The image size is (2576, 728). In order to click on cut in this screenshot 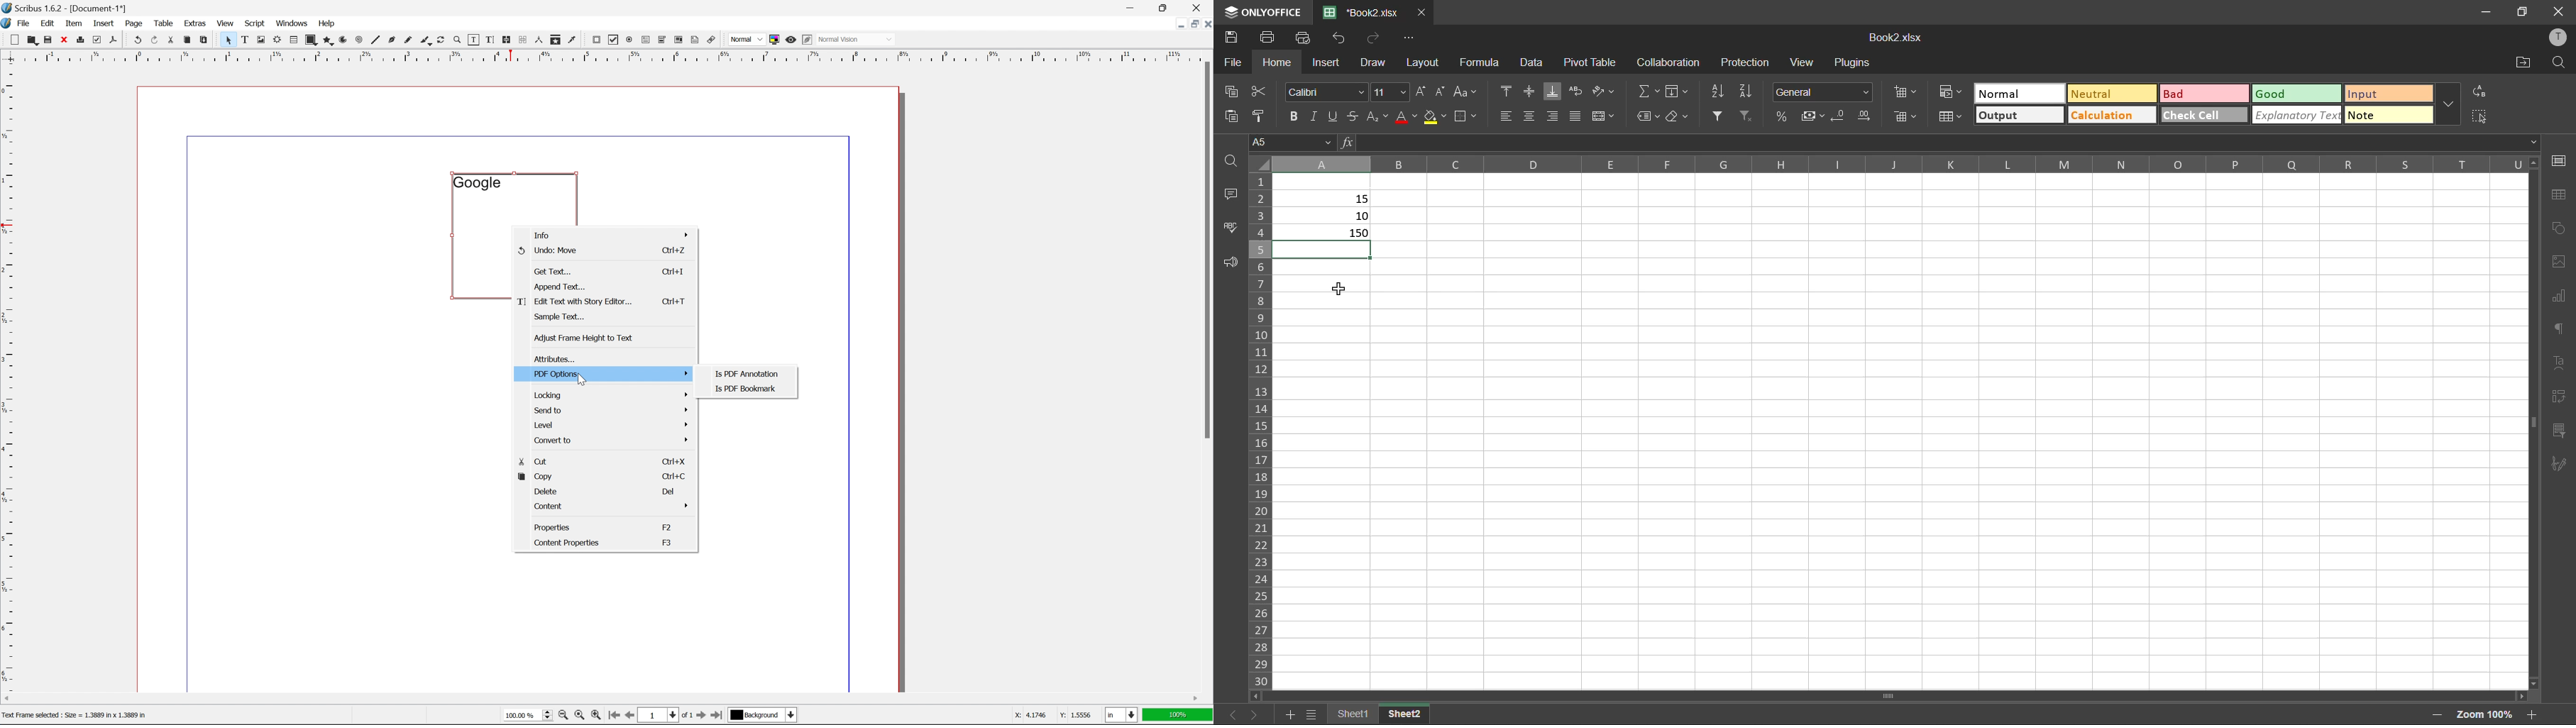, I will do `click(535, 462)`.